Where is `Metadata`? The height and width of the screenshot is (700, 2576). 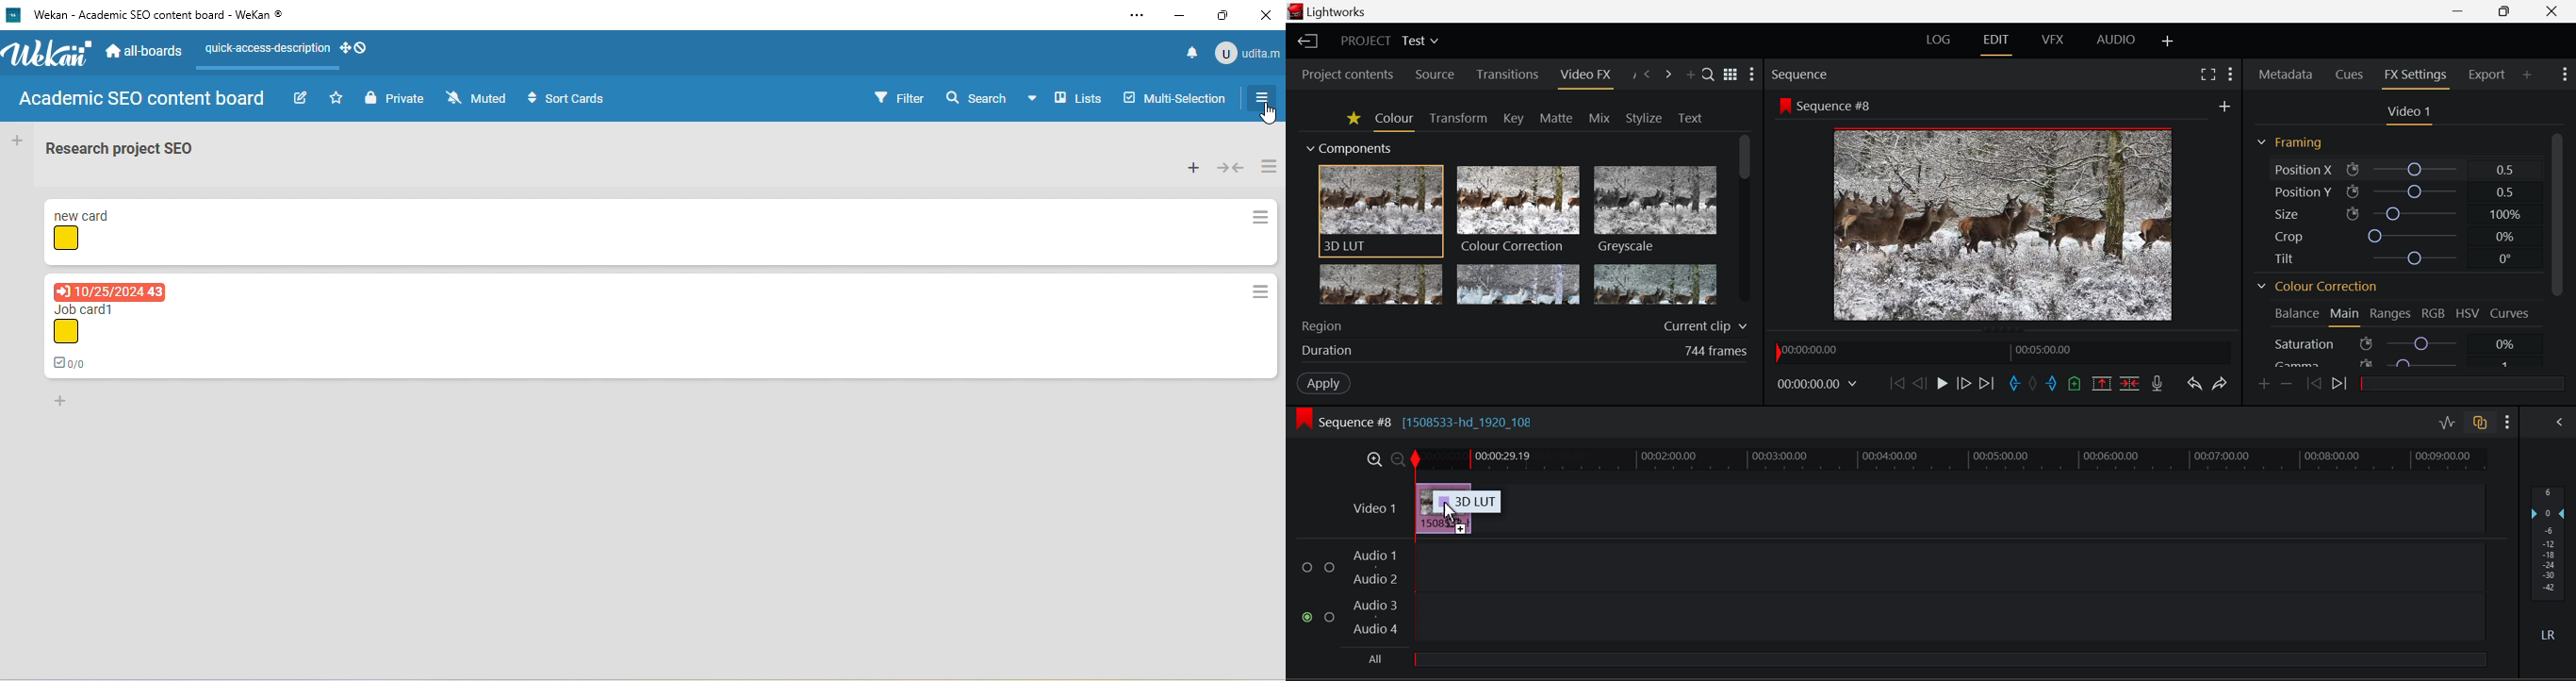 Metadata is located at coordinates (2285, 74).